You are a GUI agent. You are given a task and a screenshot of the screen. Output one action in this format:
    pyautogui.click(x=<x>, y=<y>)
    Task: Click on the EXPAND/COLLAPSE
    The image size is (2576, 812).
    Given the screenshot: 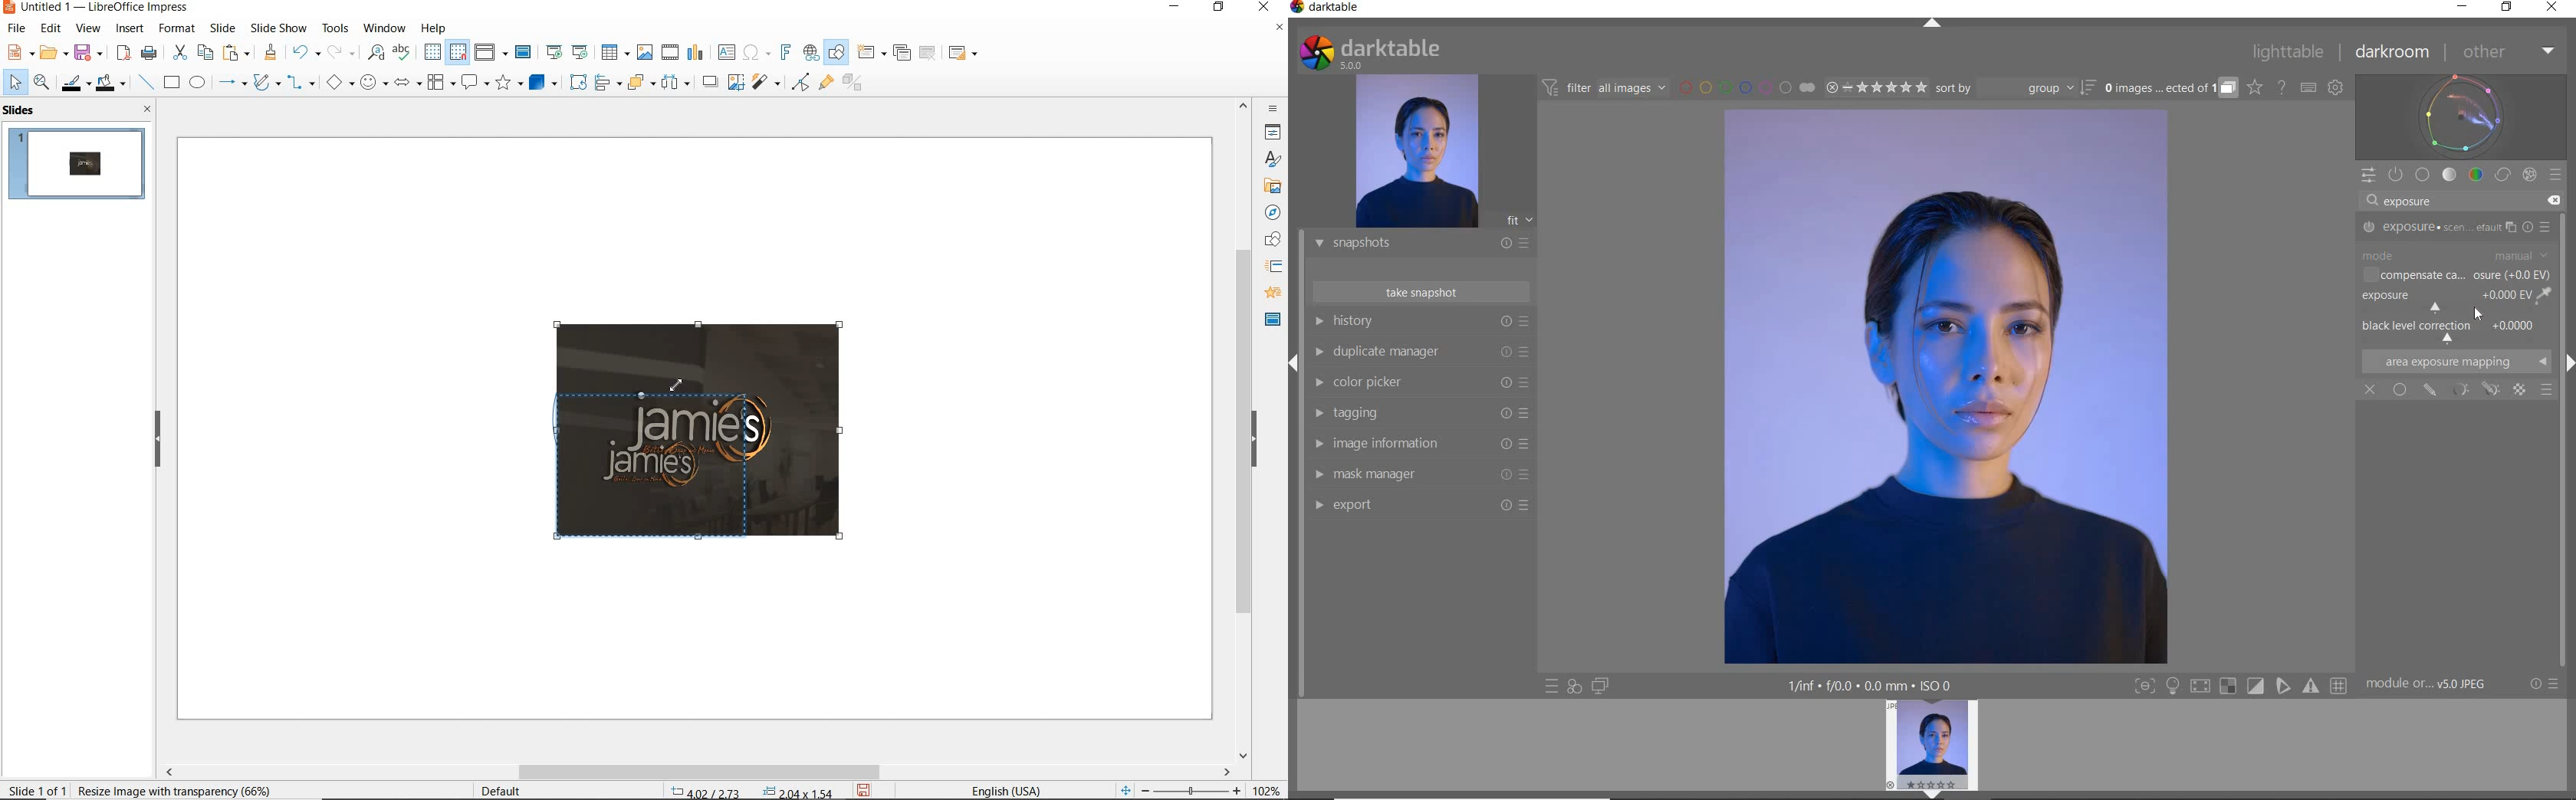 What is the action you would take?
    pyautogui.click(x=1937, y=793)
    